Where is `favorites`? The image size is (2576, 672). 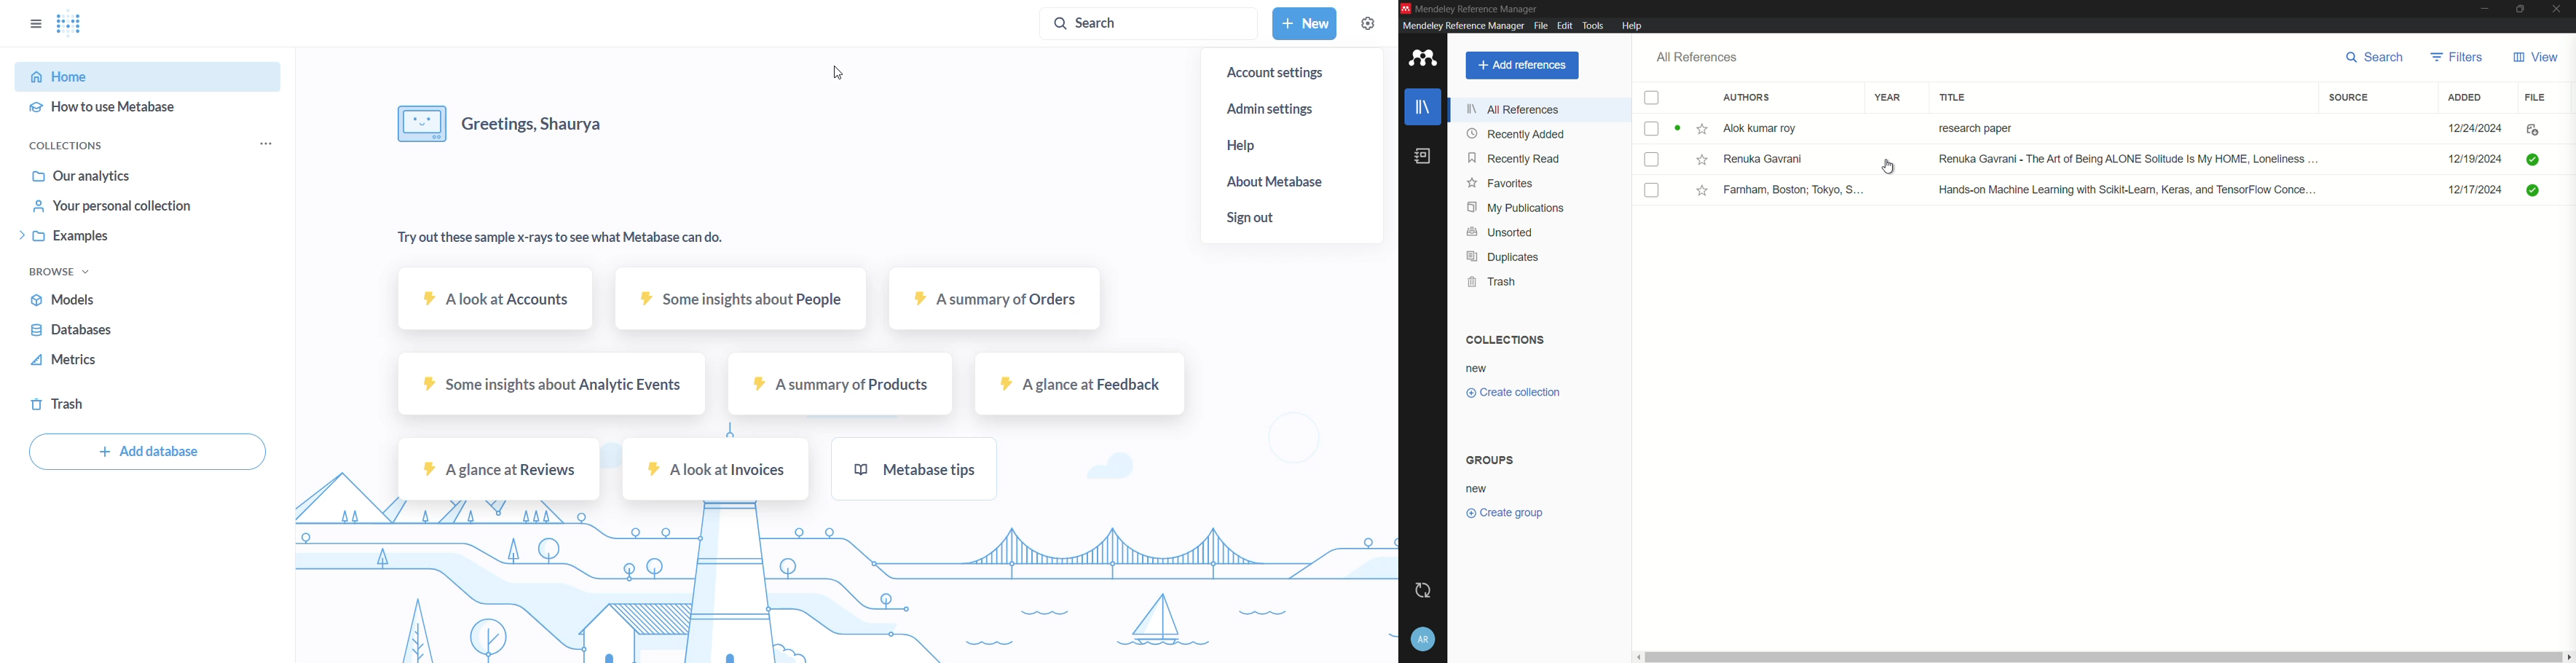 favorites is located at coordinates (1499, 184).